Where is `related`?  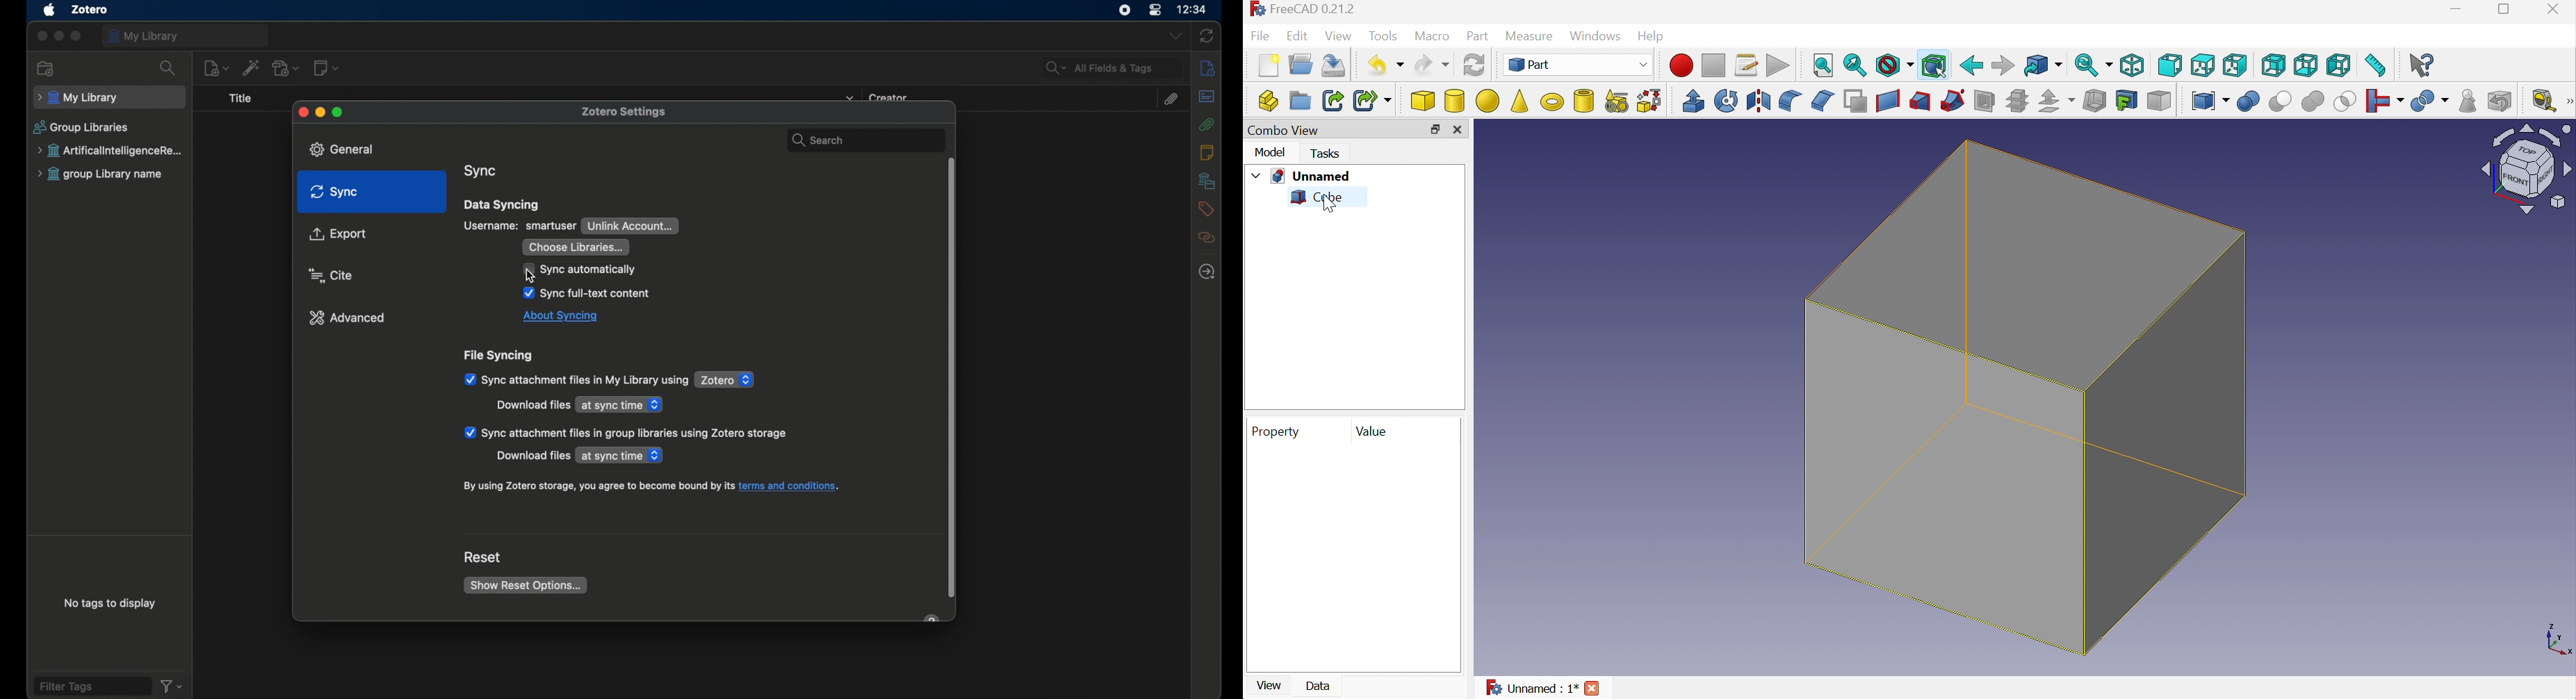
related is located at coordinates (1206, 238).